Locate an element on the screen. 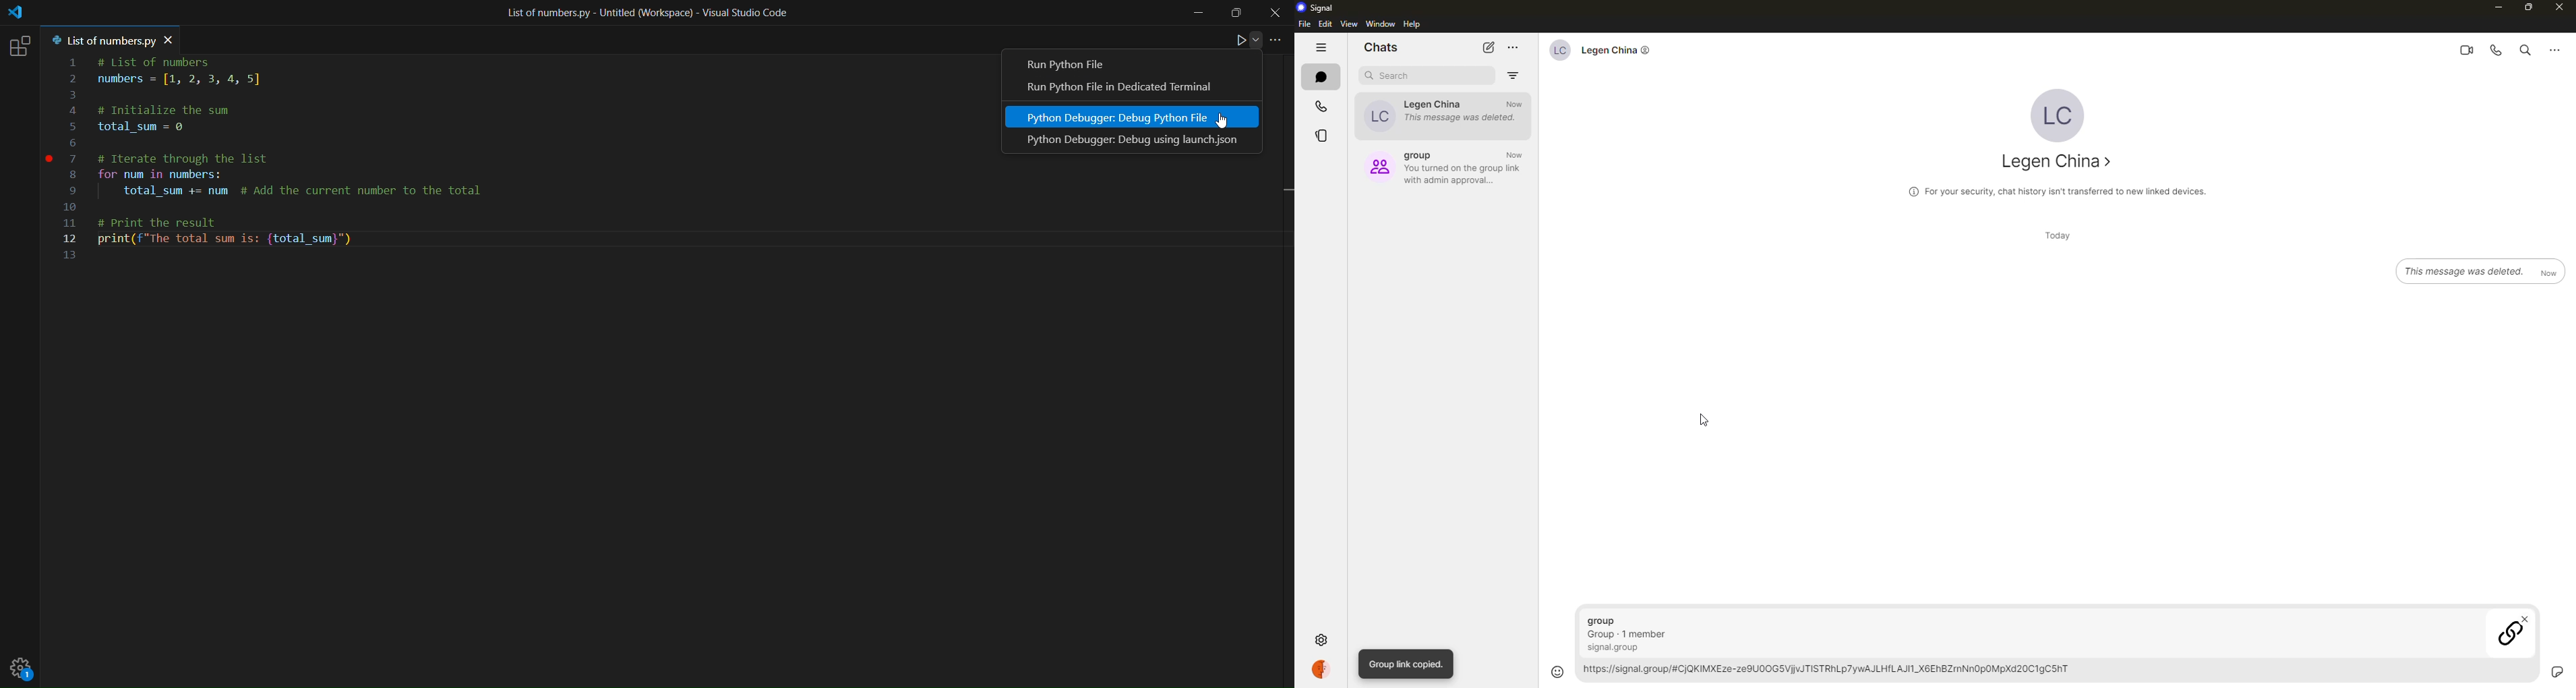 The height and width of the screenshot is (700, 2576). chats is located at coordinates (1381, 46).